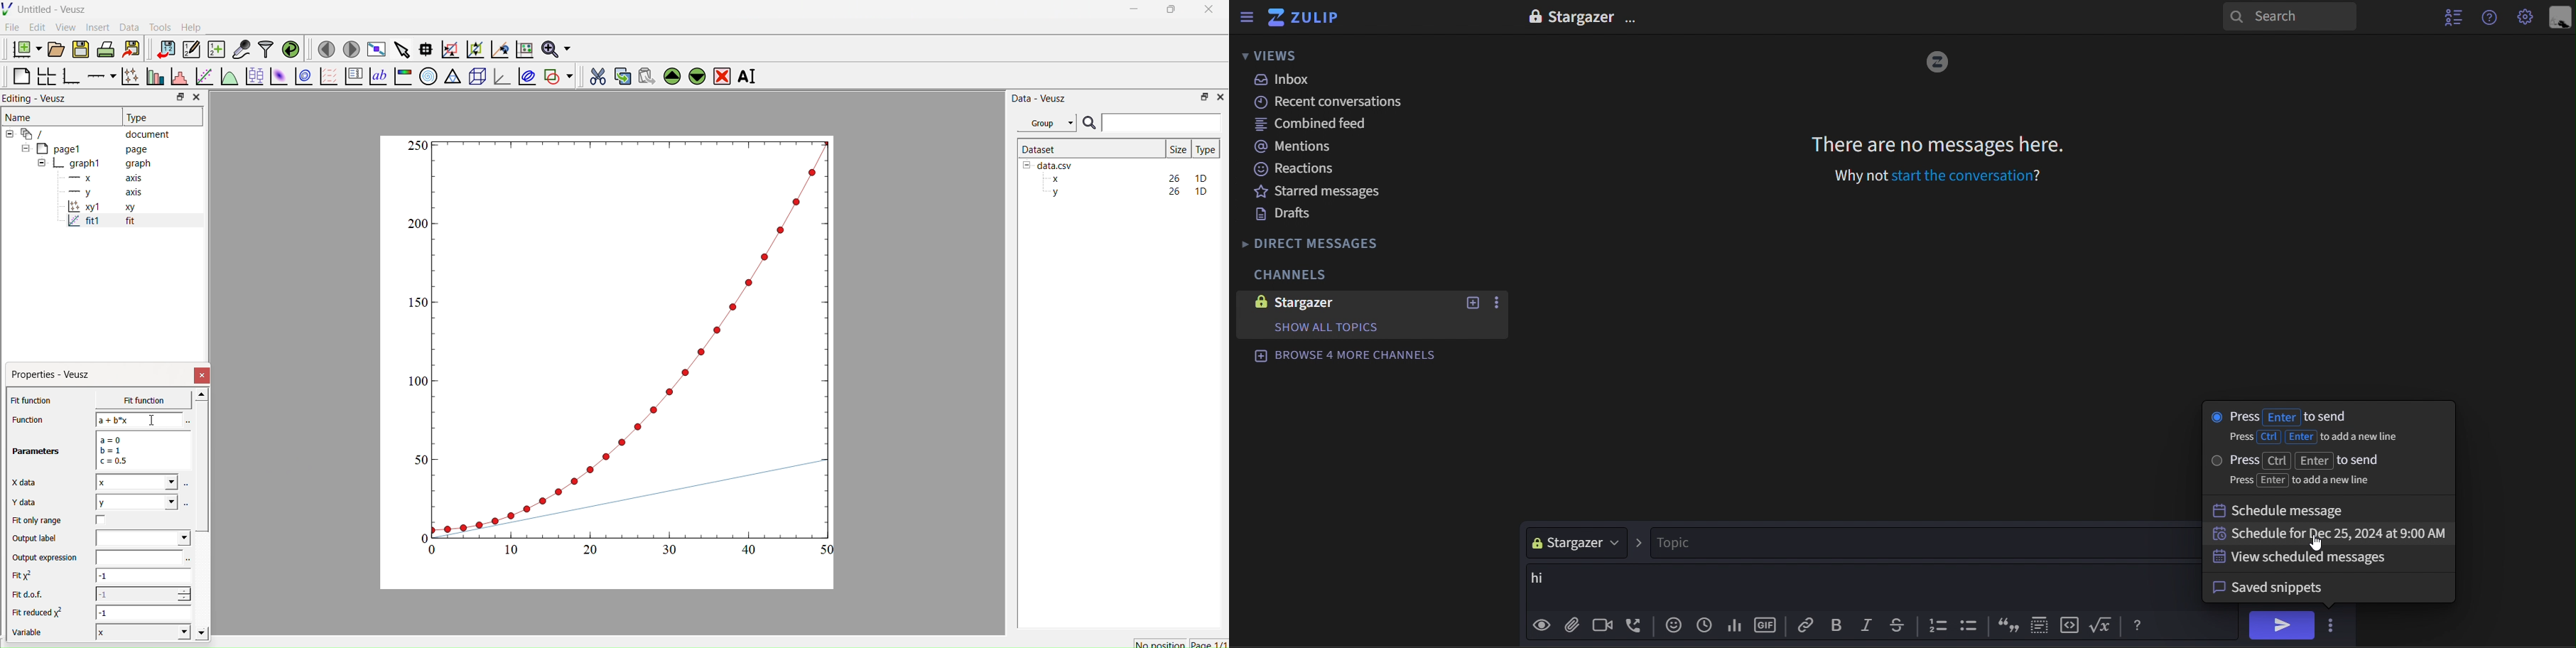  I want to click on Start the conversation, so click(1968, 176).